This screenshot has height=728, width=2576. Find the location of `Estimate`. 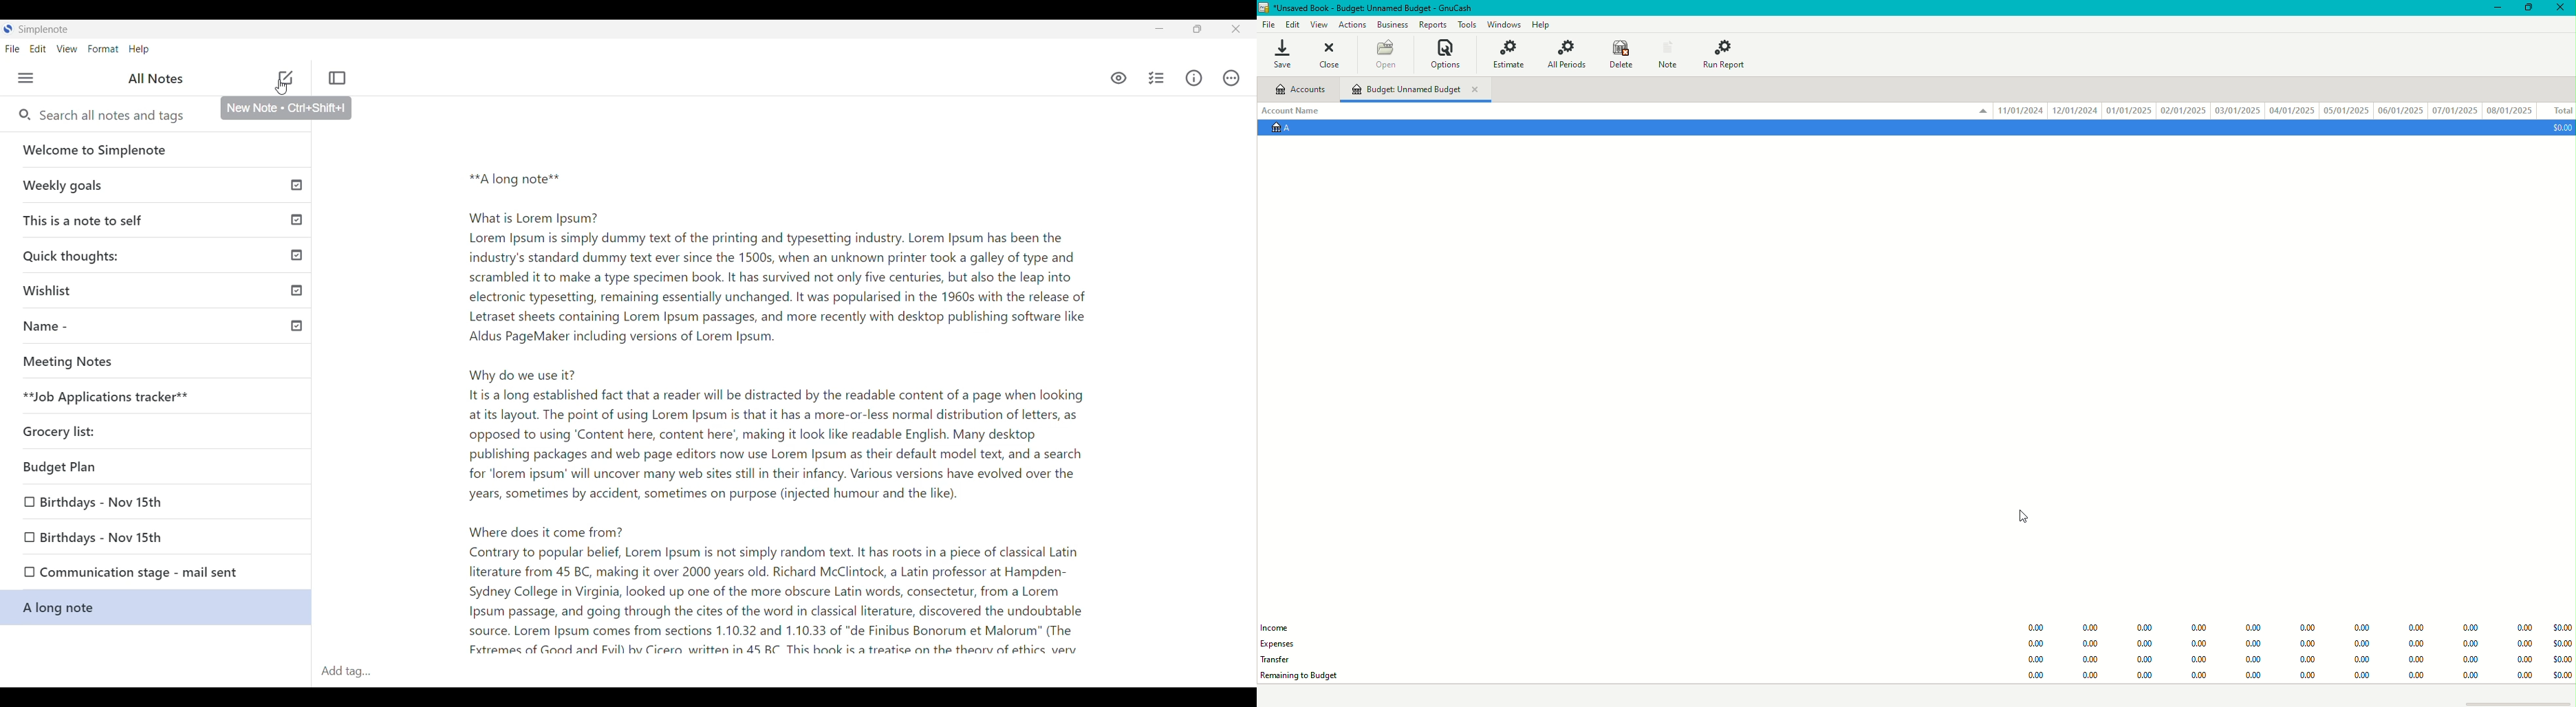

Estimate is located at coordinates (1510, 53).